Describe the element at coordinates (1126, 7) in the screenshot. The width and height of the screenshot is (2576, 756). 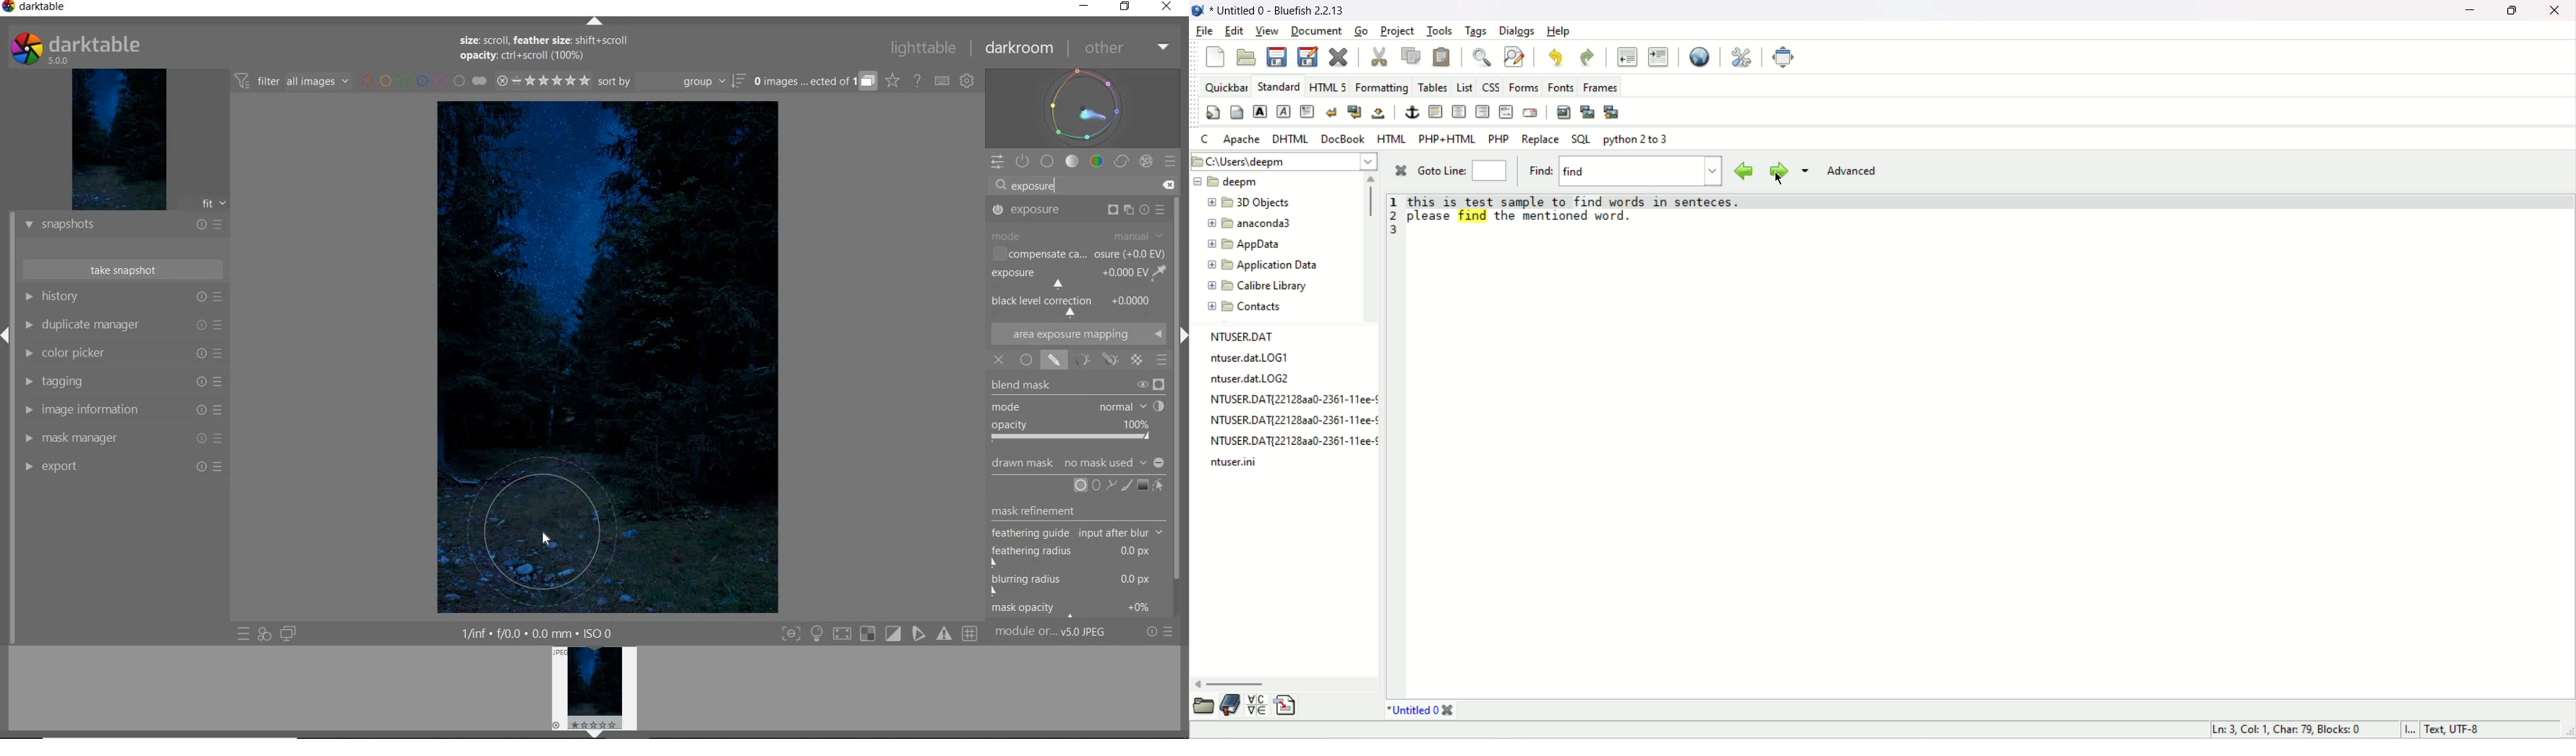
I see `RESTORE` at that location.